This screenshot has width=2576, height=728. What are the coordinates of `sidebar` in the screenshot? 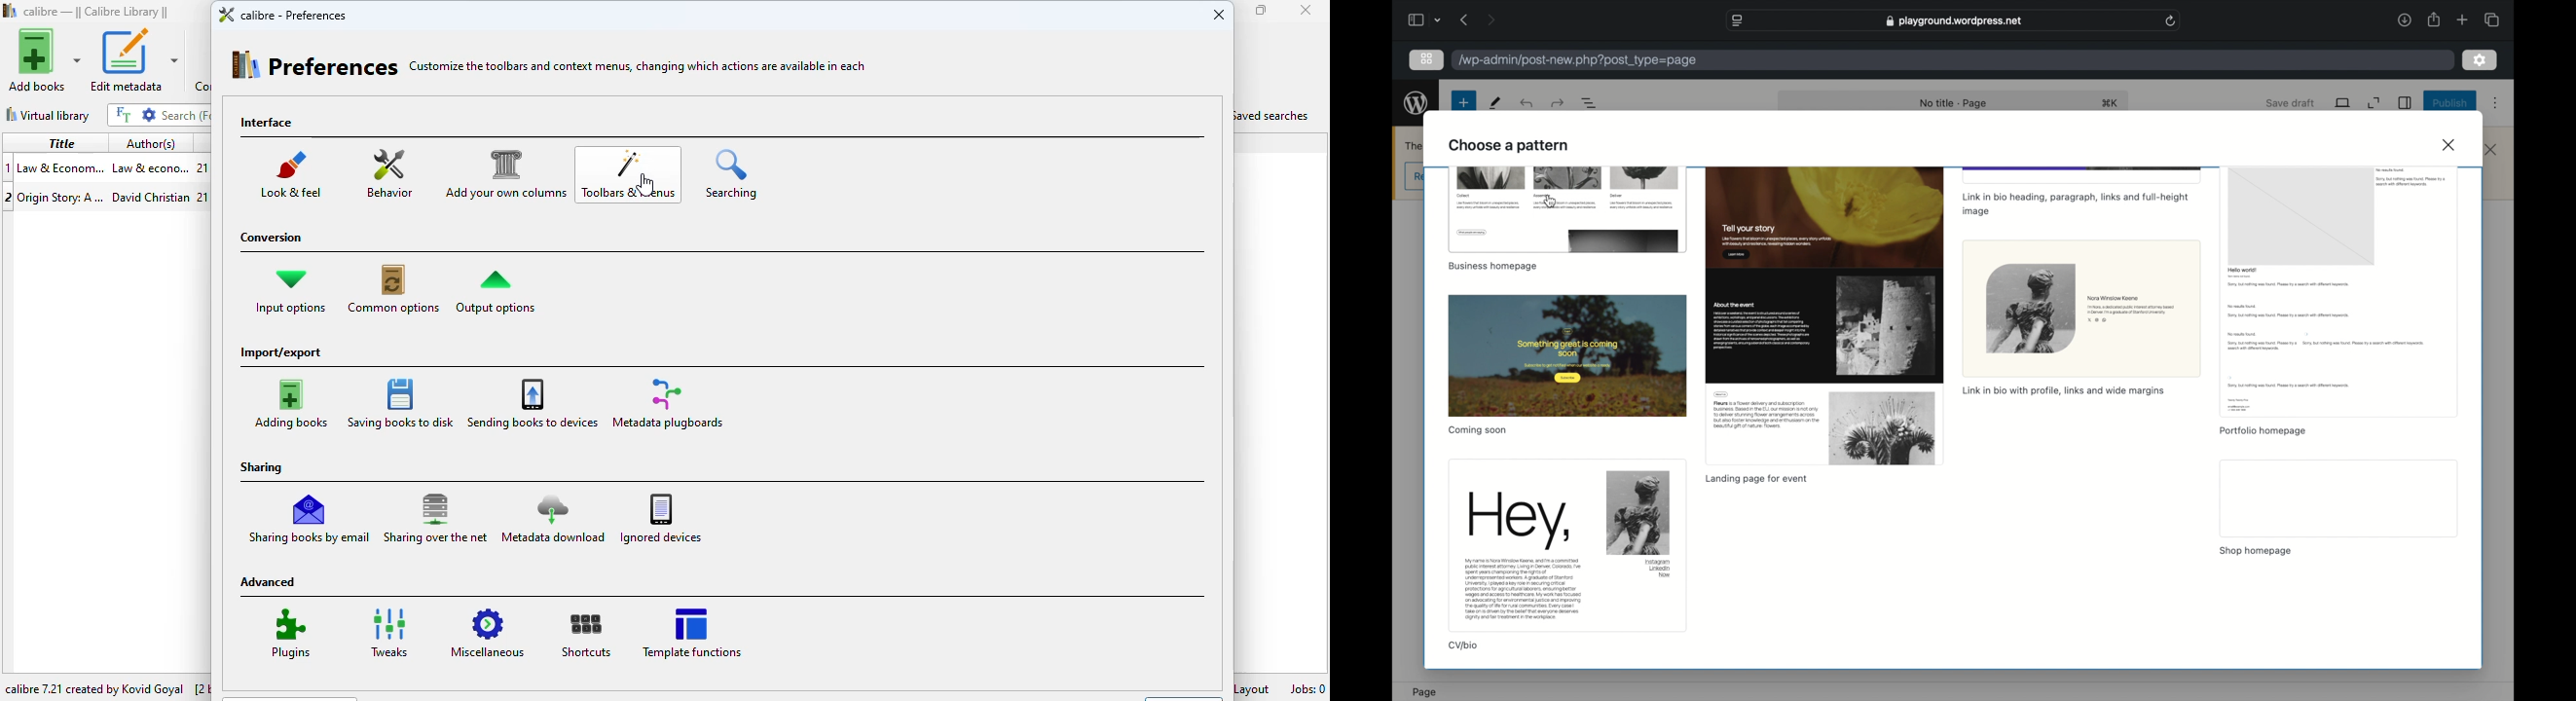 It's located at (1414, 19).